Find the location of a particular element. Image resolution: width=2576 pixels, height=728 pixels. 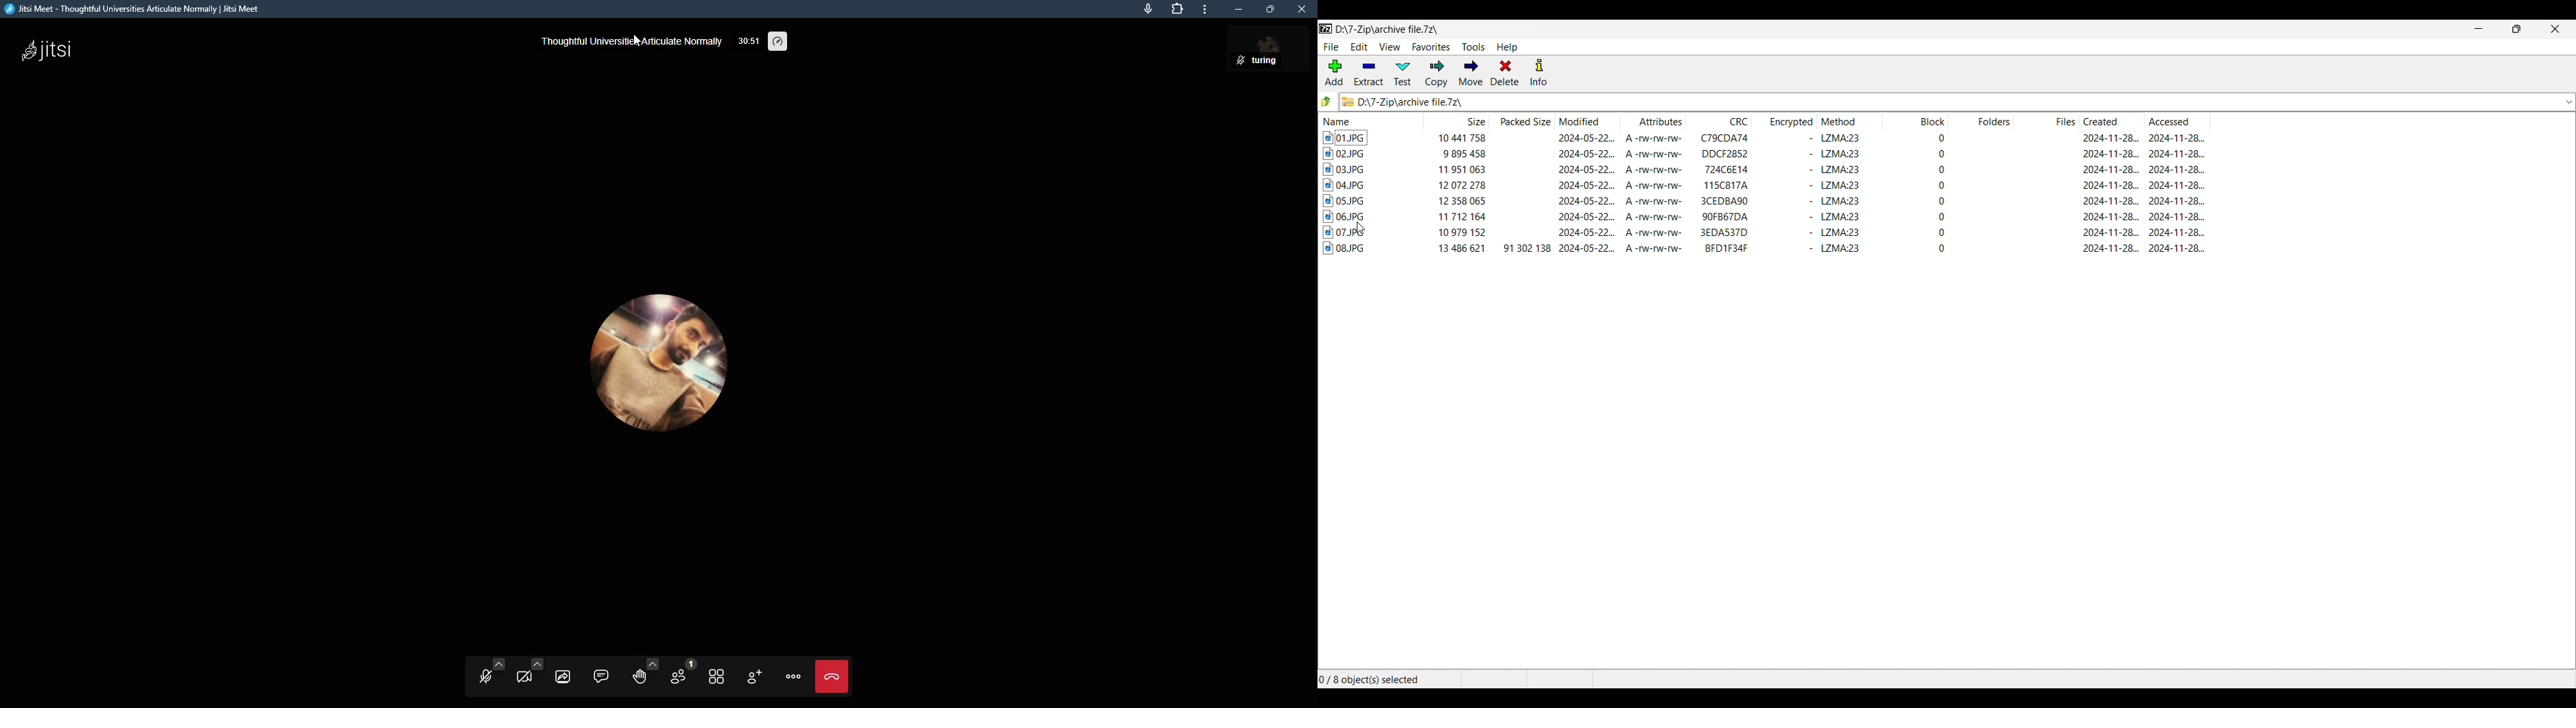

modified date & time is located at coordinates (1587, 248).